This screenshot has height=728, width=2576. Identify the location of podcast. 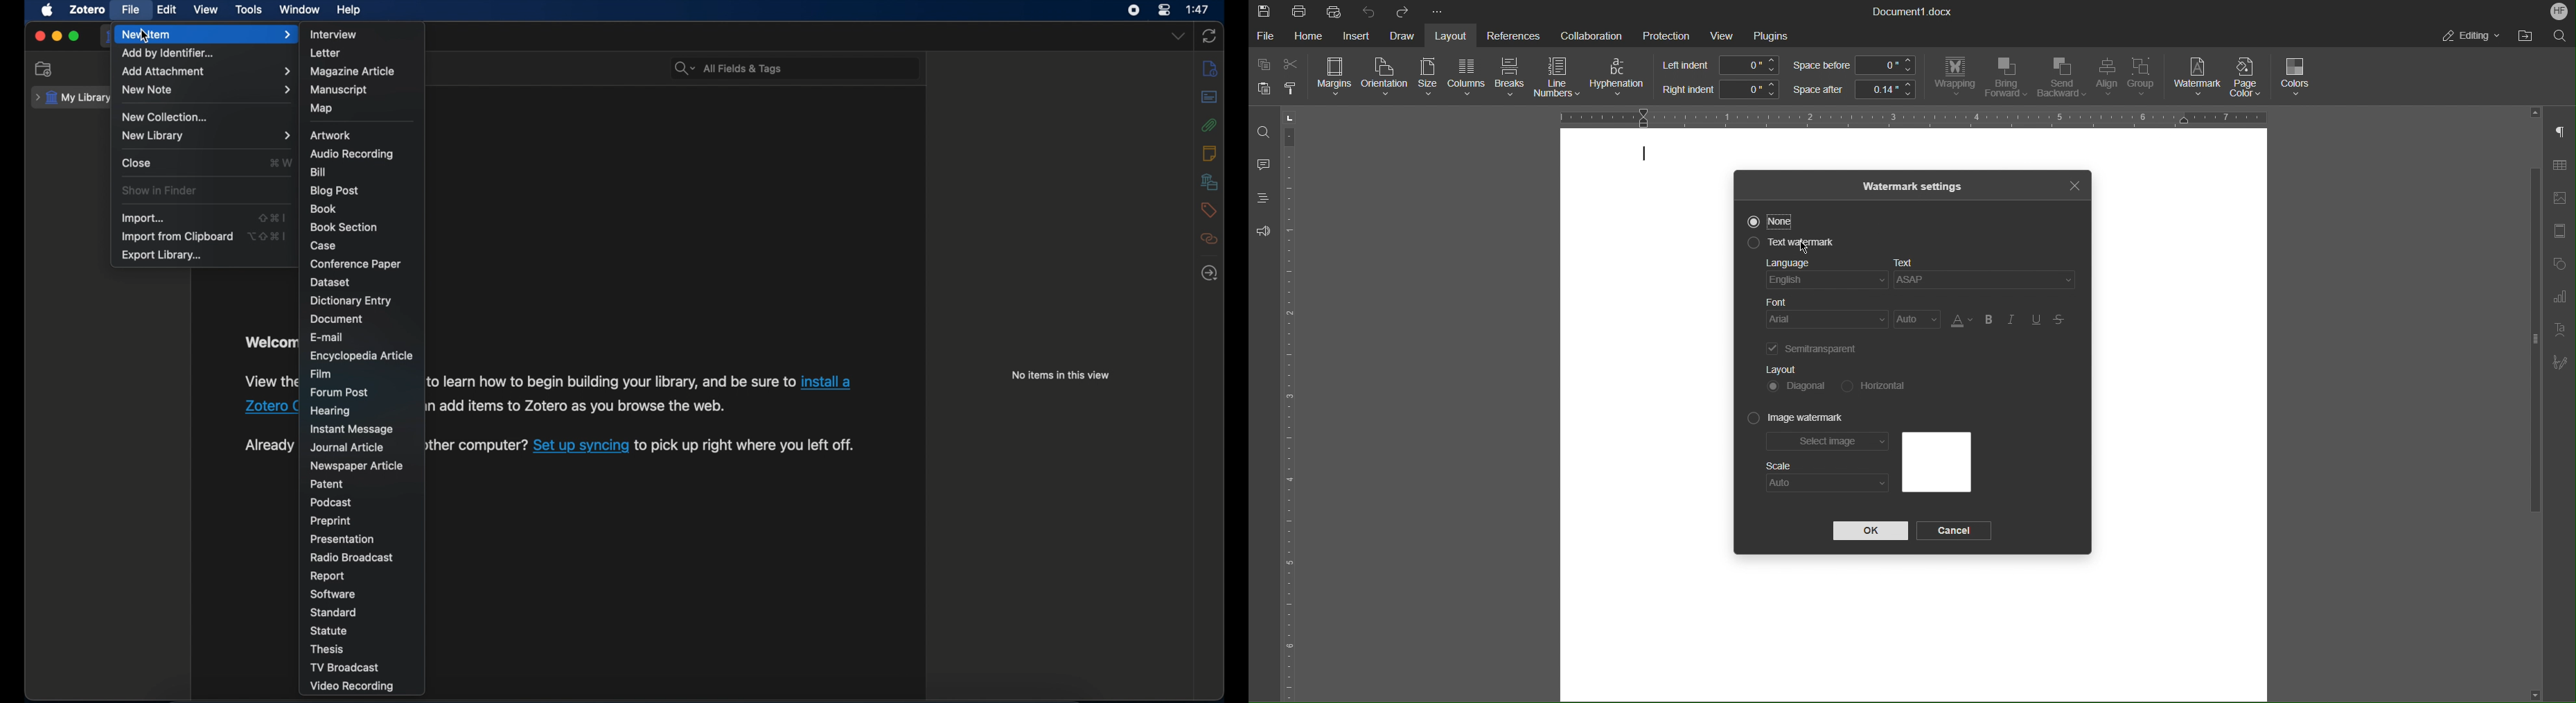
(332, 503).